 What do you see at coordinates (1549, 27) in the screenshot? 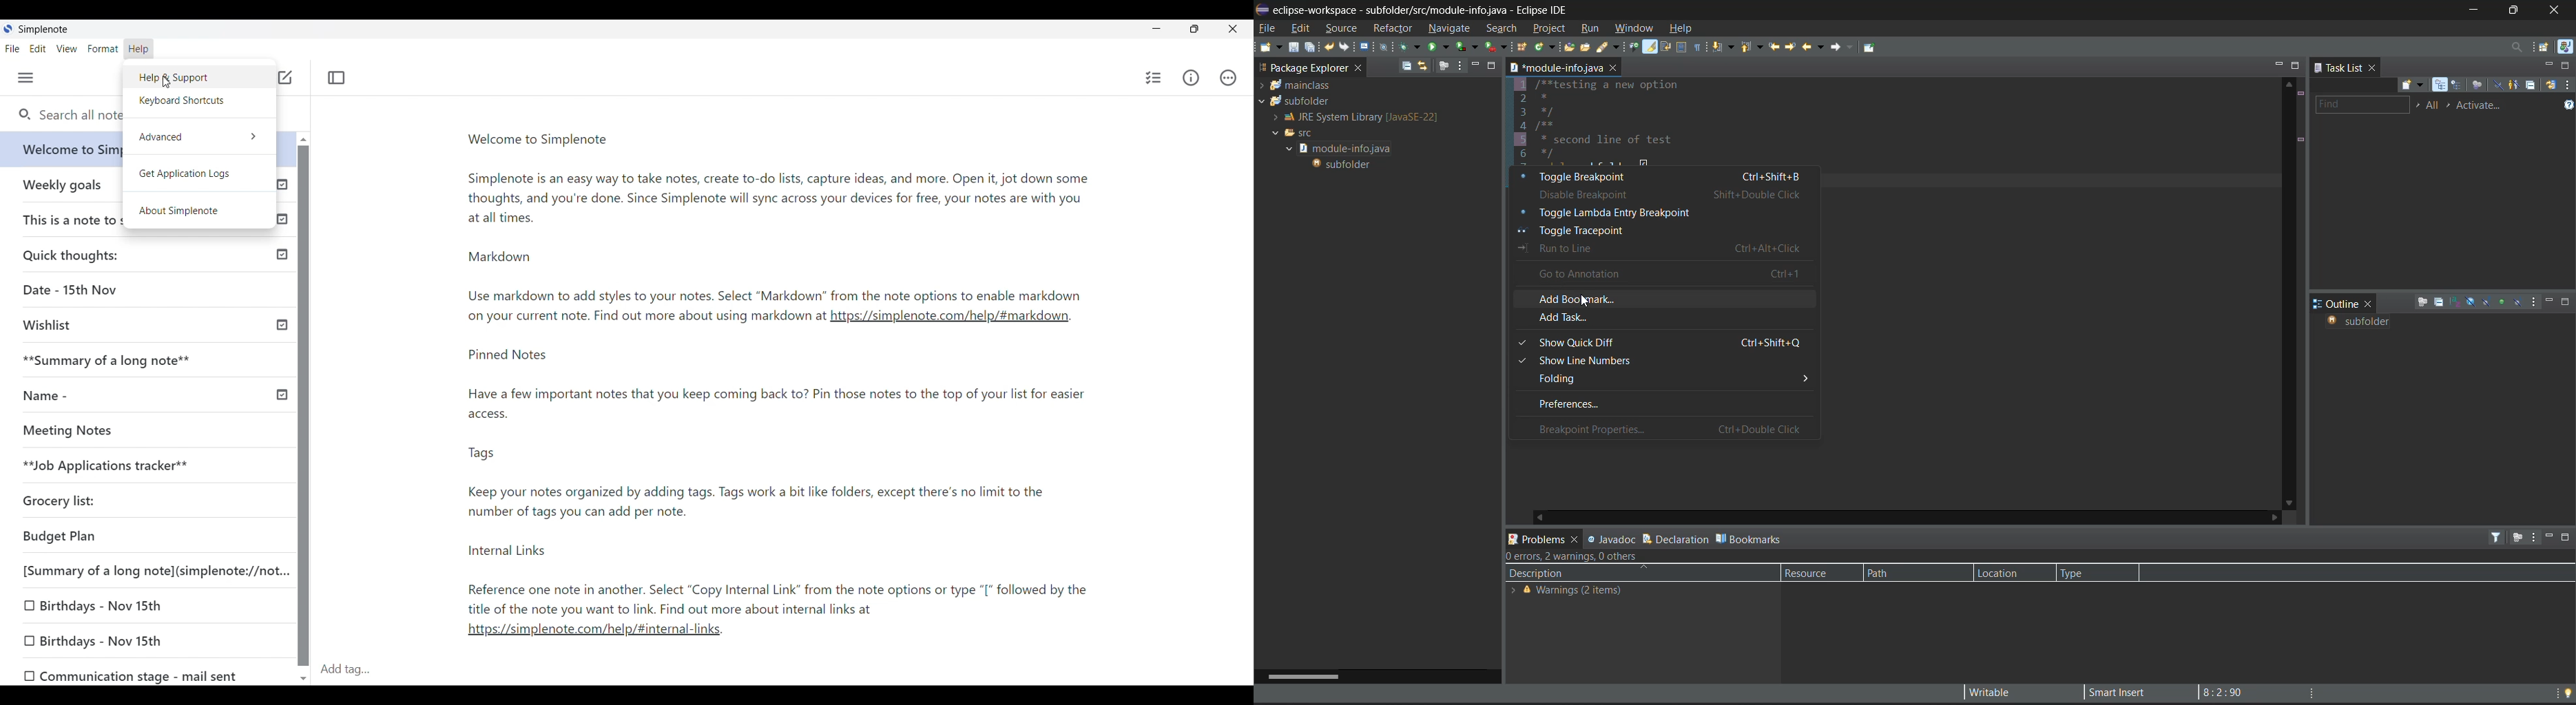
I see `project` at bounding box center [1549, 27].